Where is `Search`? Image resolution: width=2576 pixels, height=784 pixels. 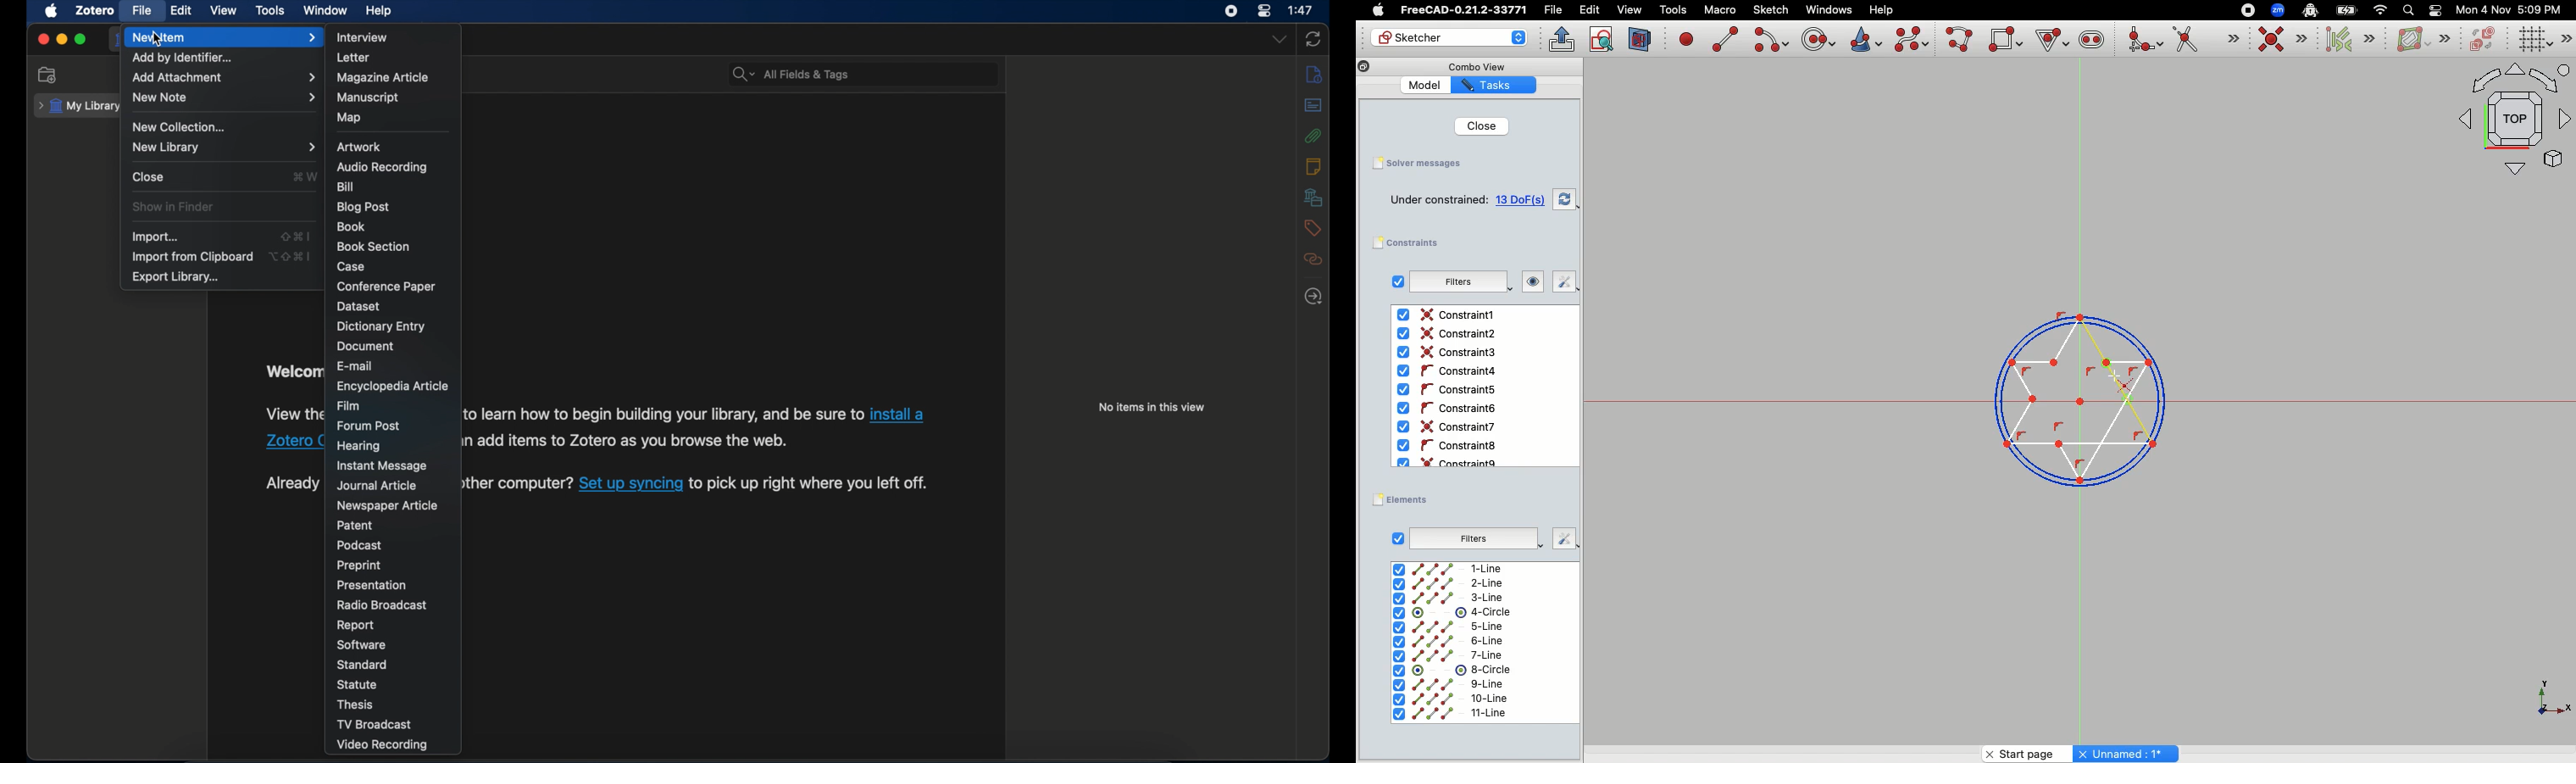
Search is located at coordinates (2407, 9).